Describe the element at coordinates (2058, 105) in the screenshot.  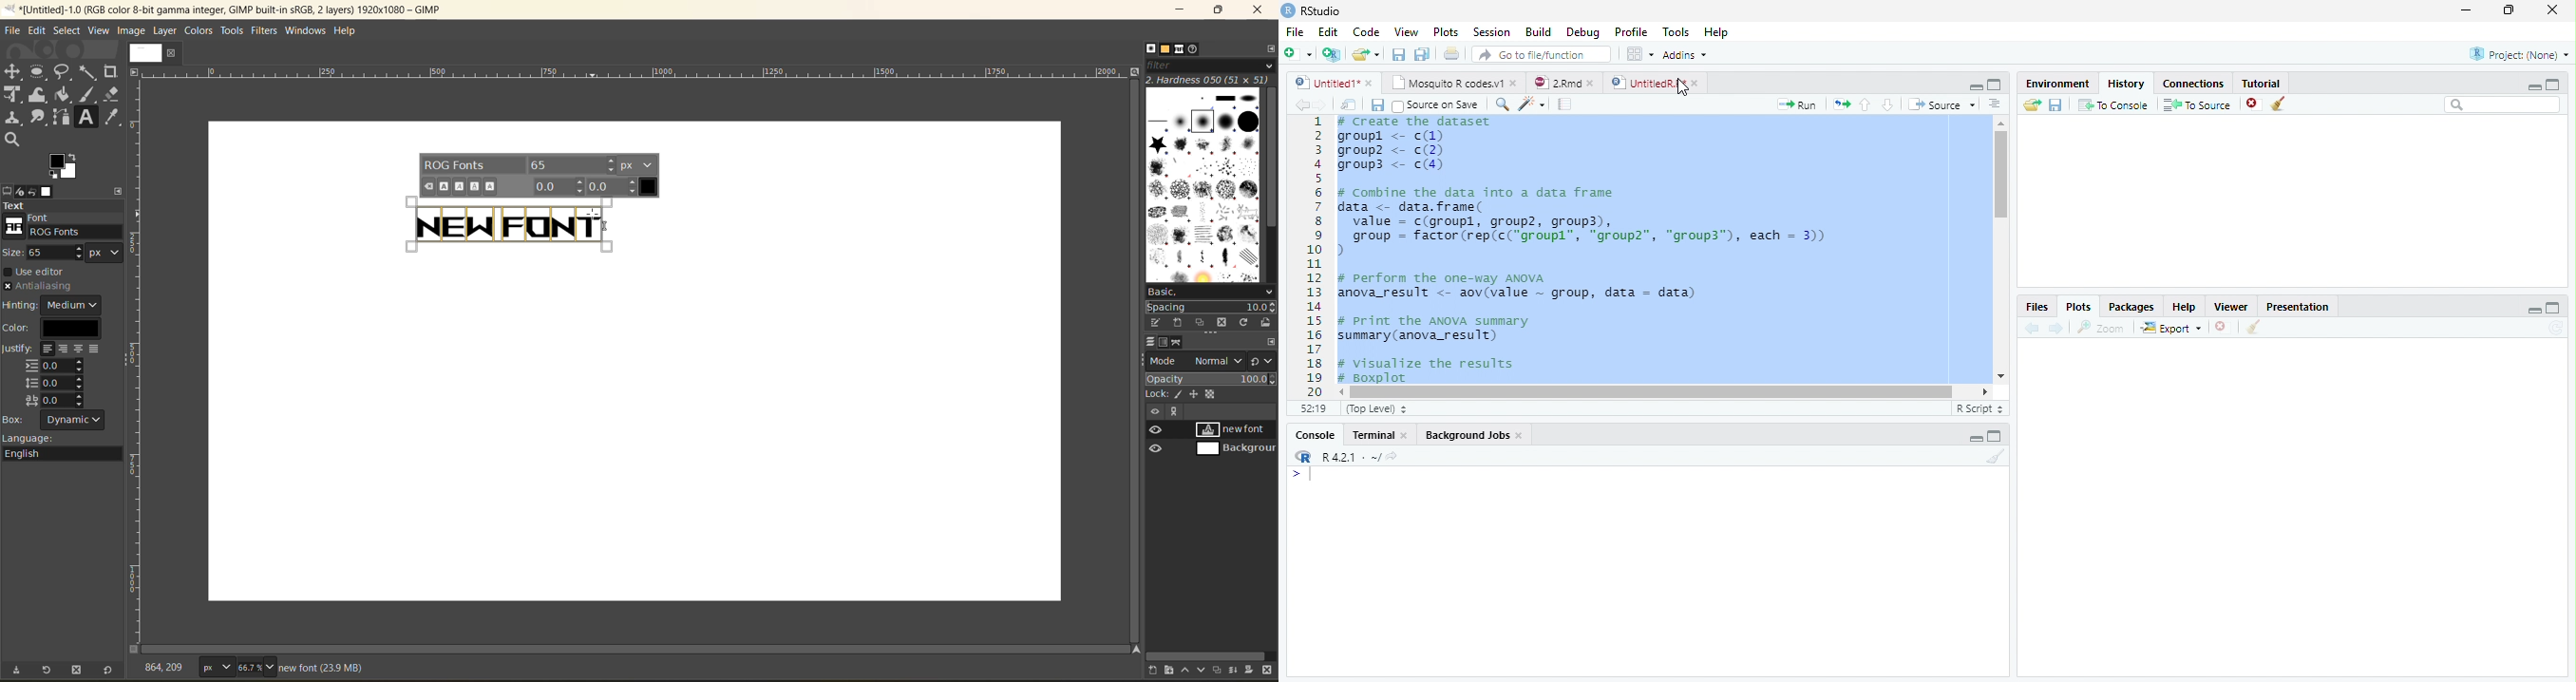
I see `Save workspace as ` at that location.